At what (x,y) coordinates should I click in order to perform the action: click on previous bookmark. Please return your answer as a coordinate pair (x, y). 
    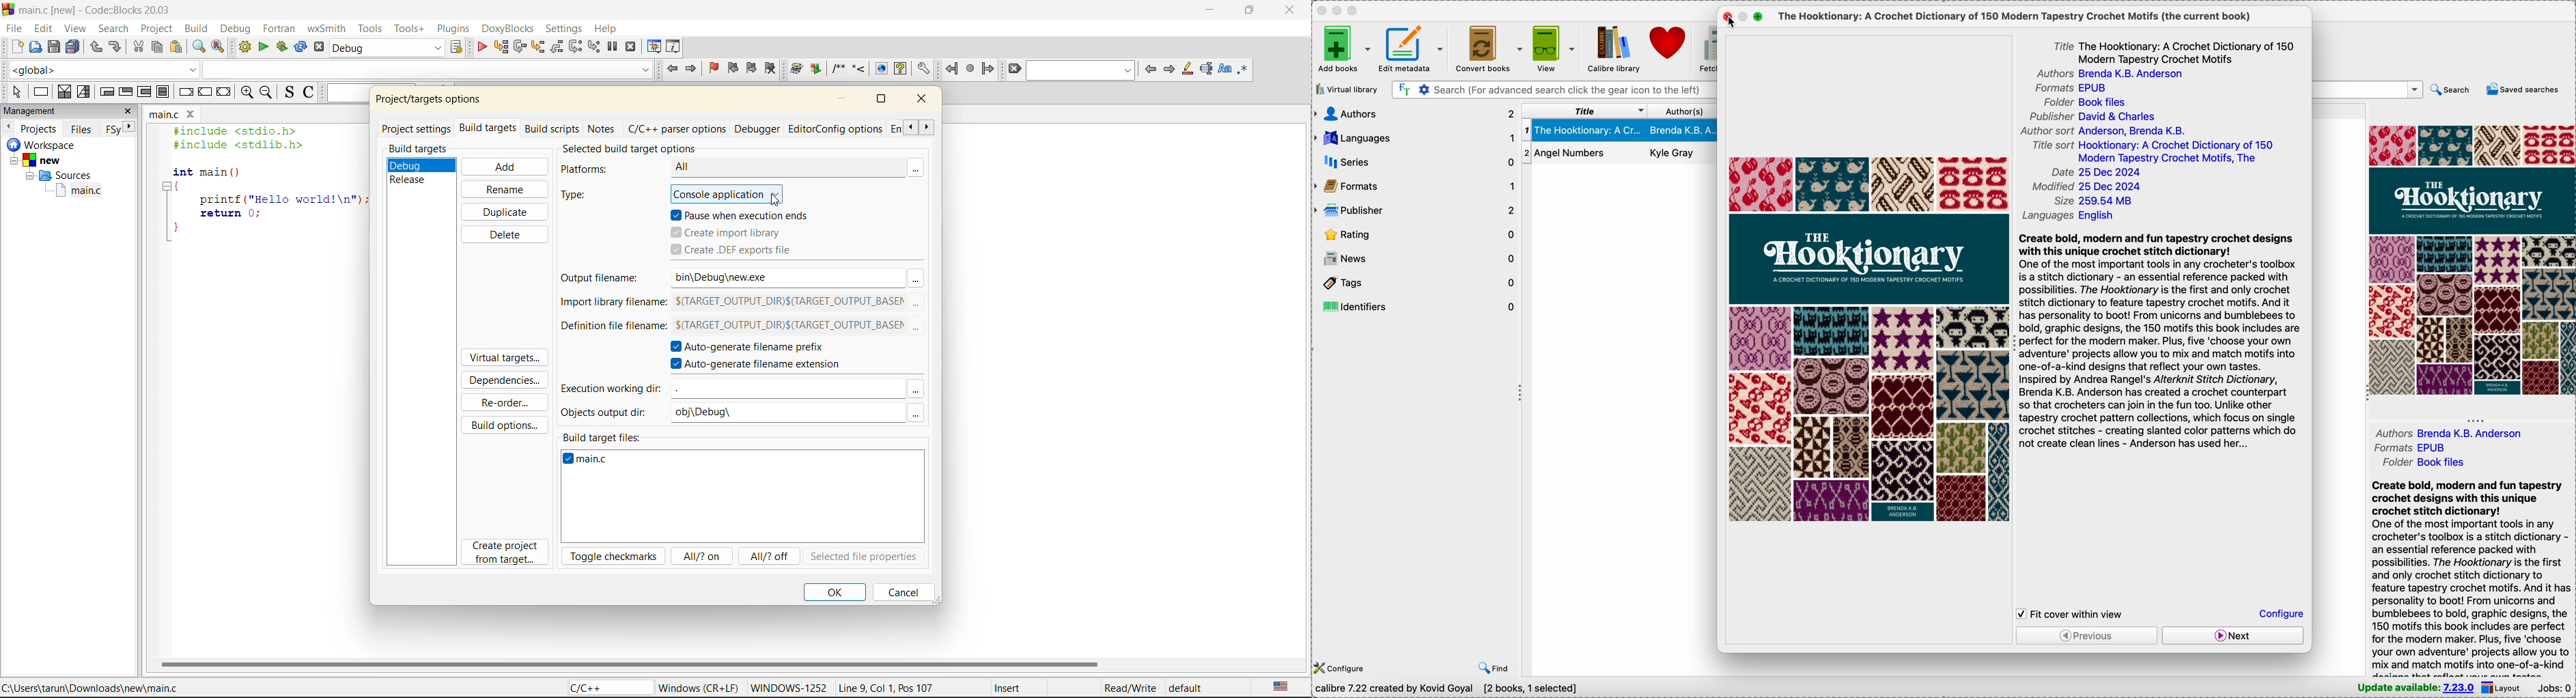
    Looking at the image, I should click on (733, 68).